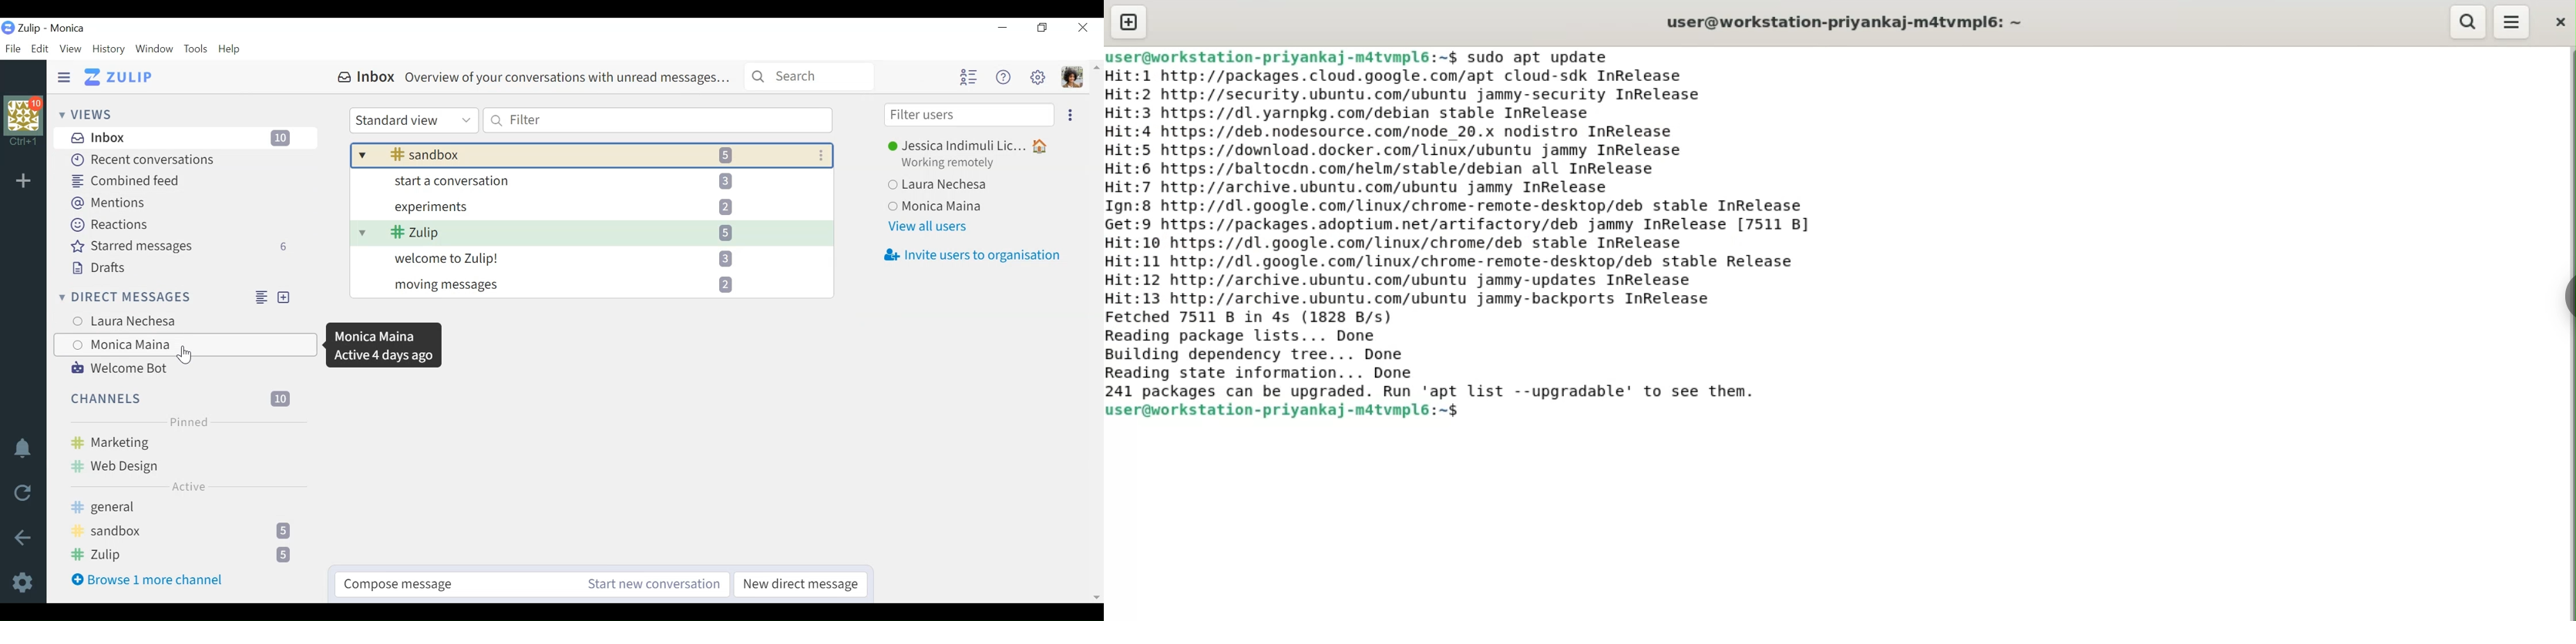 Image resolution: width=2576 pixels, height=644 pixels. Describe the element at coordinates (592, 261) in the screenshot. I see `welcome to Zulip!` at that location.